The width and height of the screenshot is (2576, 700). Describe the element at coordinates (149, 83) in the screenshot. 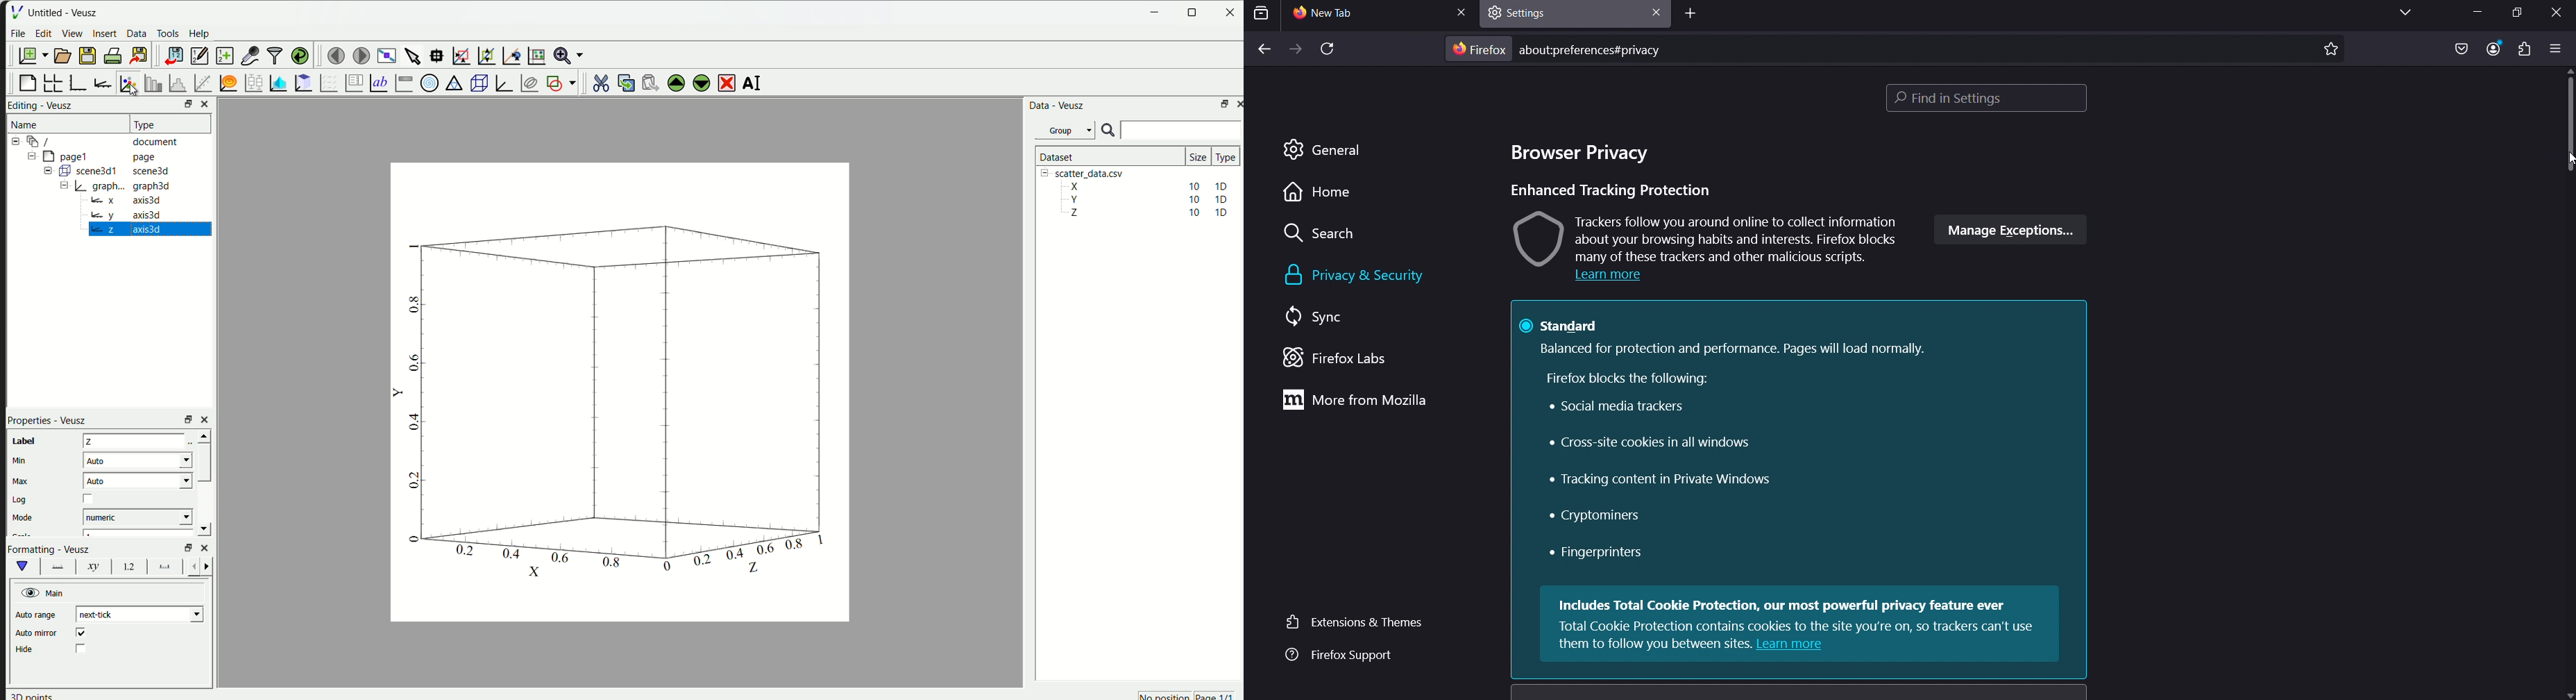

I see `plot bar chart` at that location.